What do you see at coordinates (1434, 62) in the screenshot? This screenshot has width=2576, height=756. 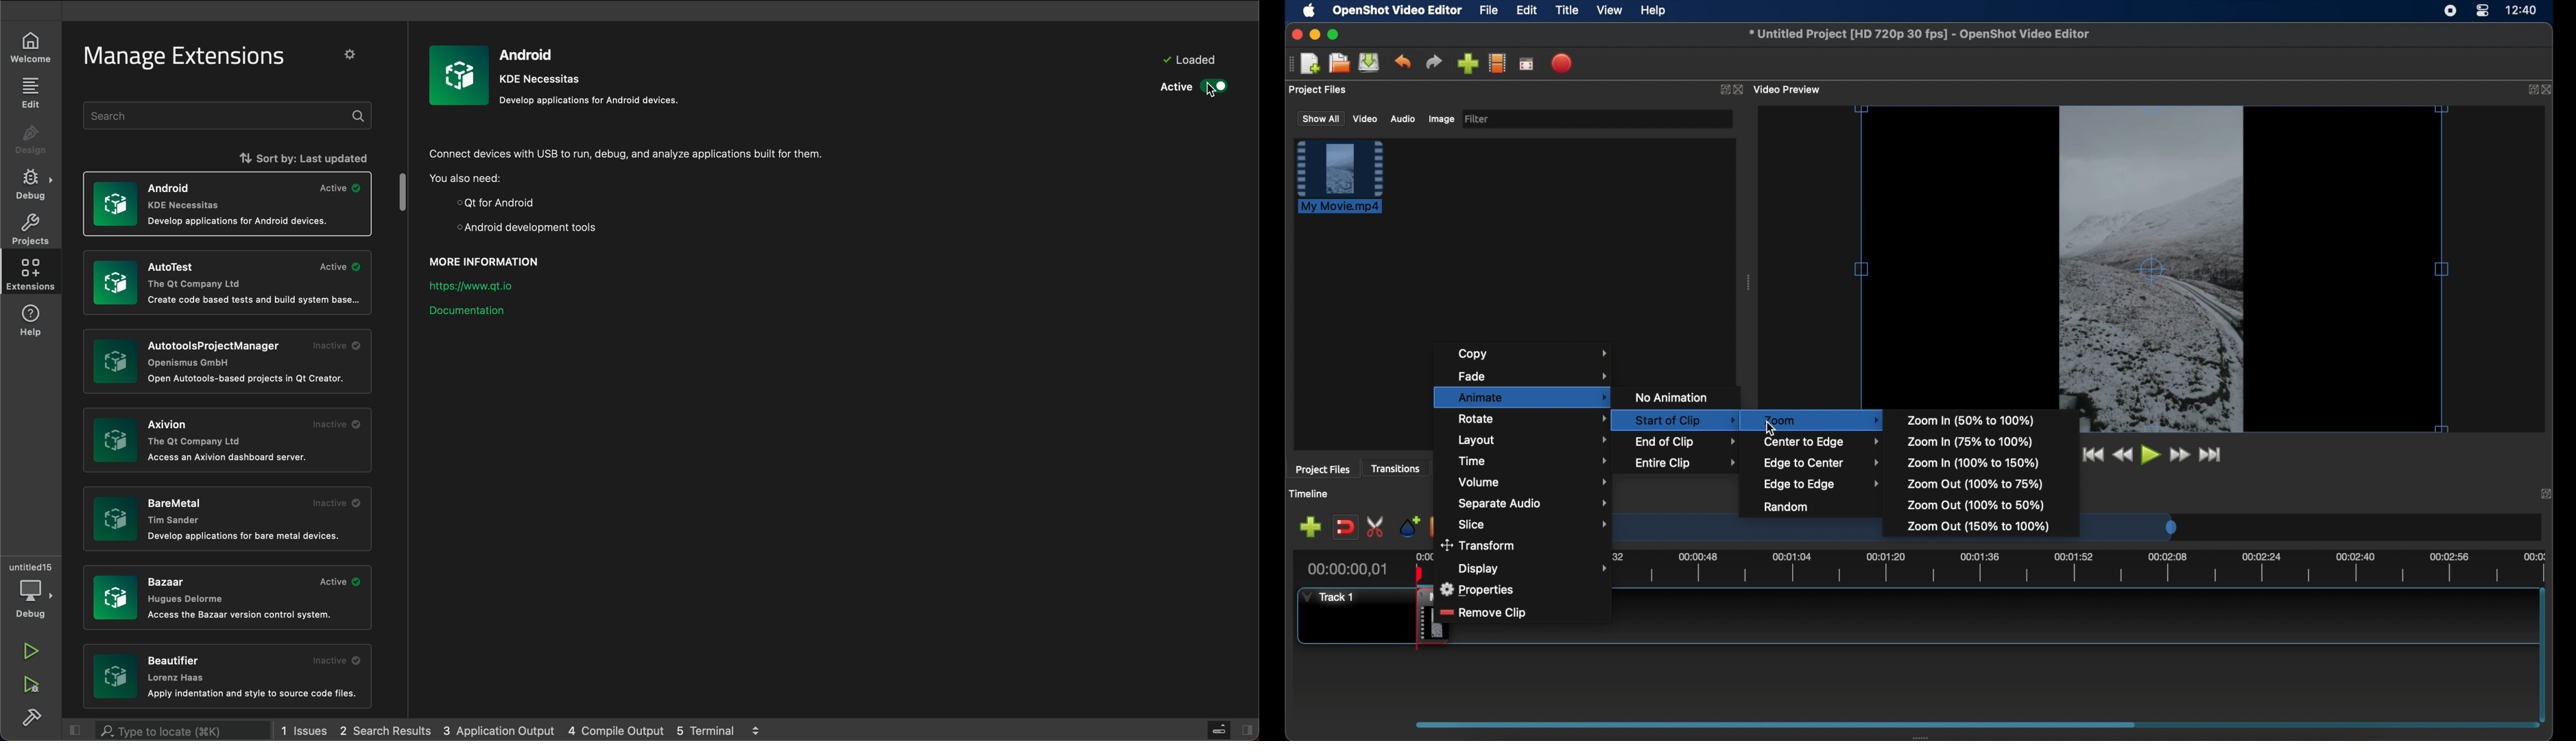 I see `redo` at bounding box center [1434, 62].